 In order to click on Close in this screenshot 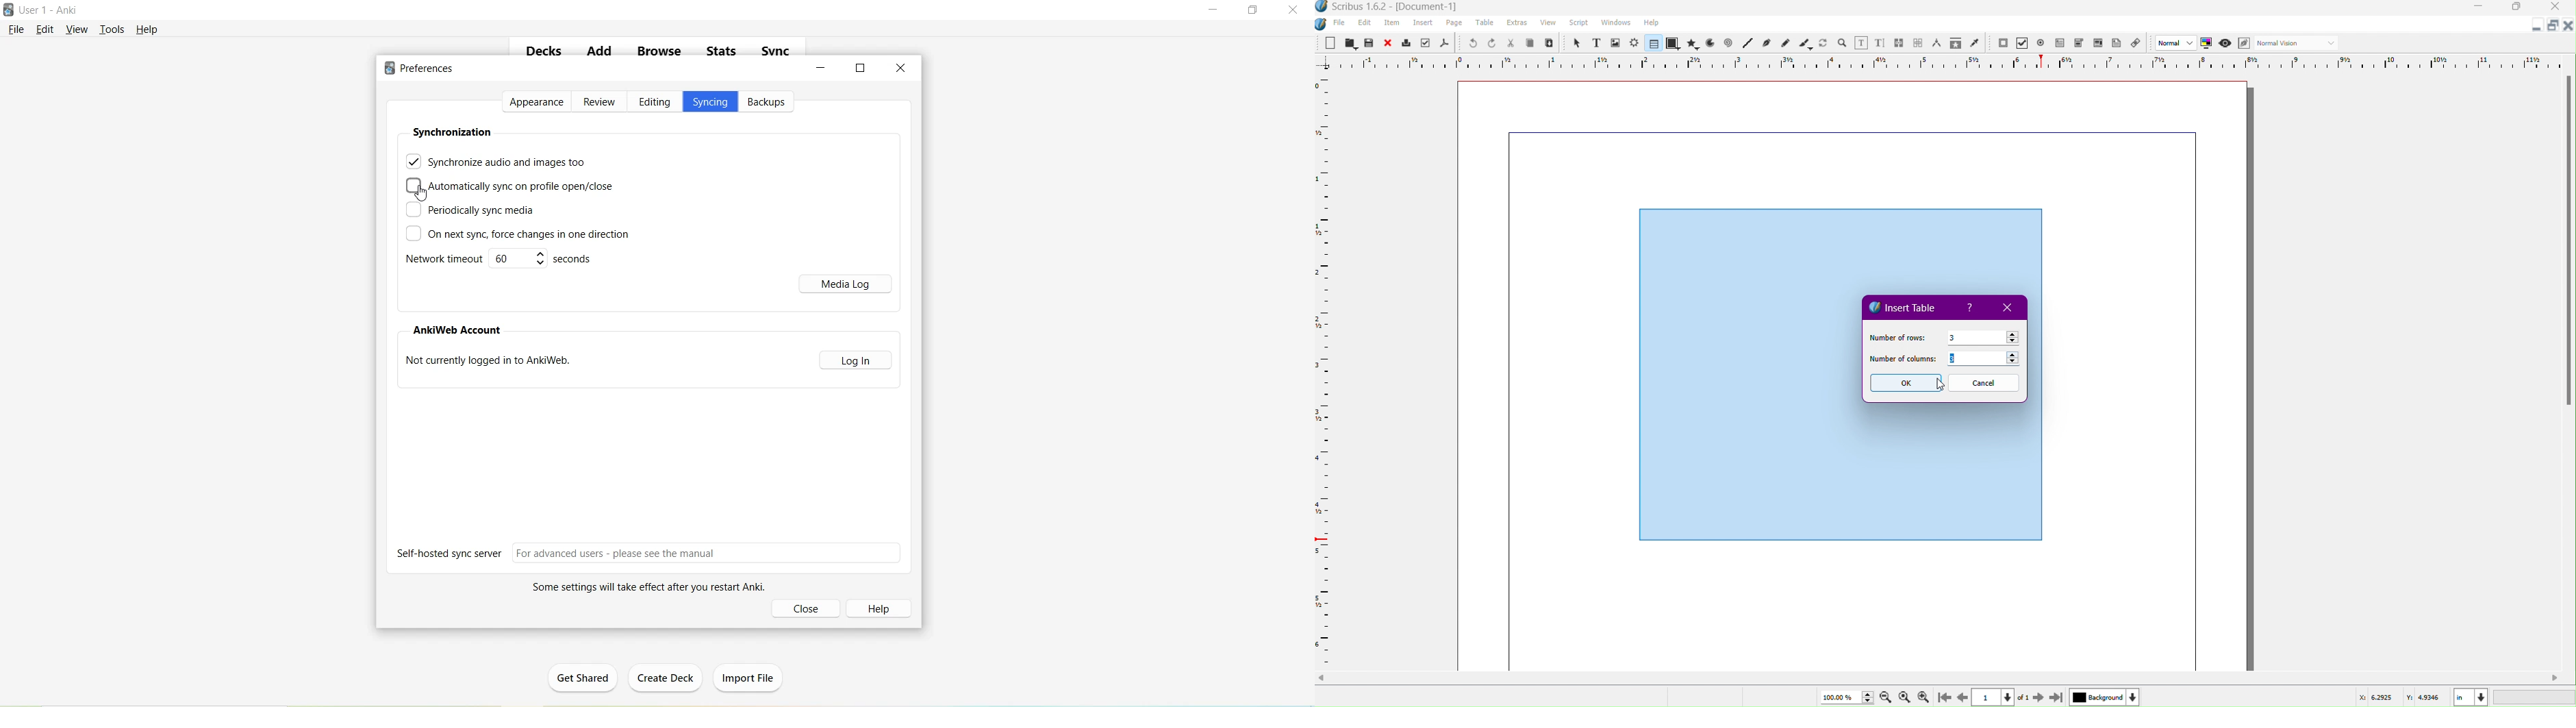, I will do `click(1296, 10)`.